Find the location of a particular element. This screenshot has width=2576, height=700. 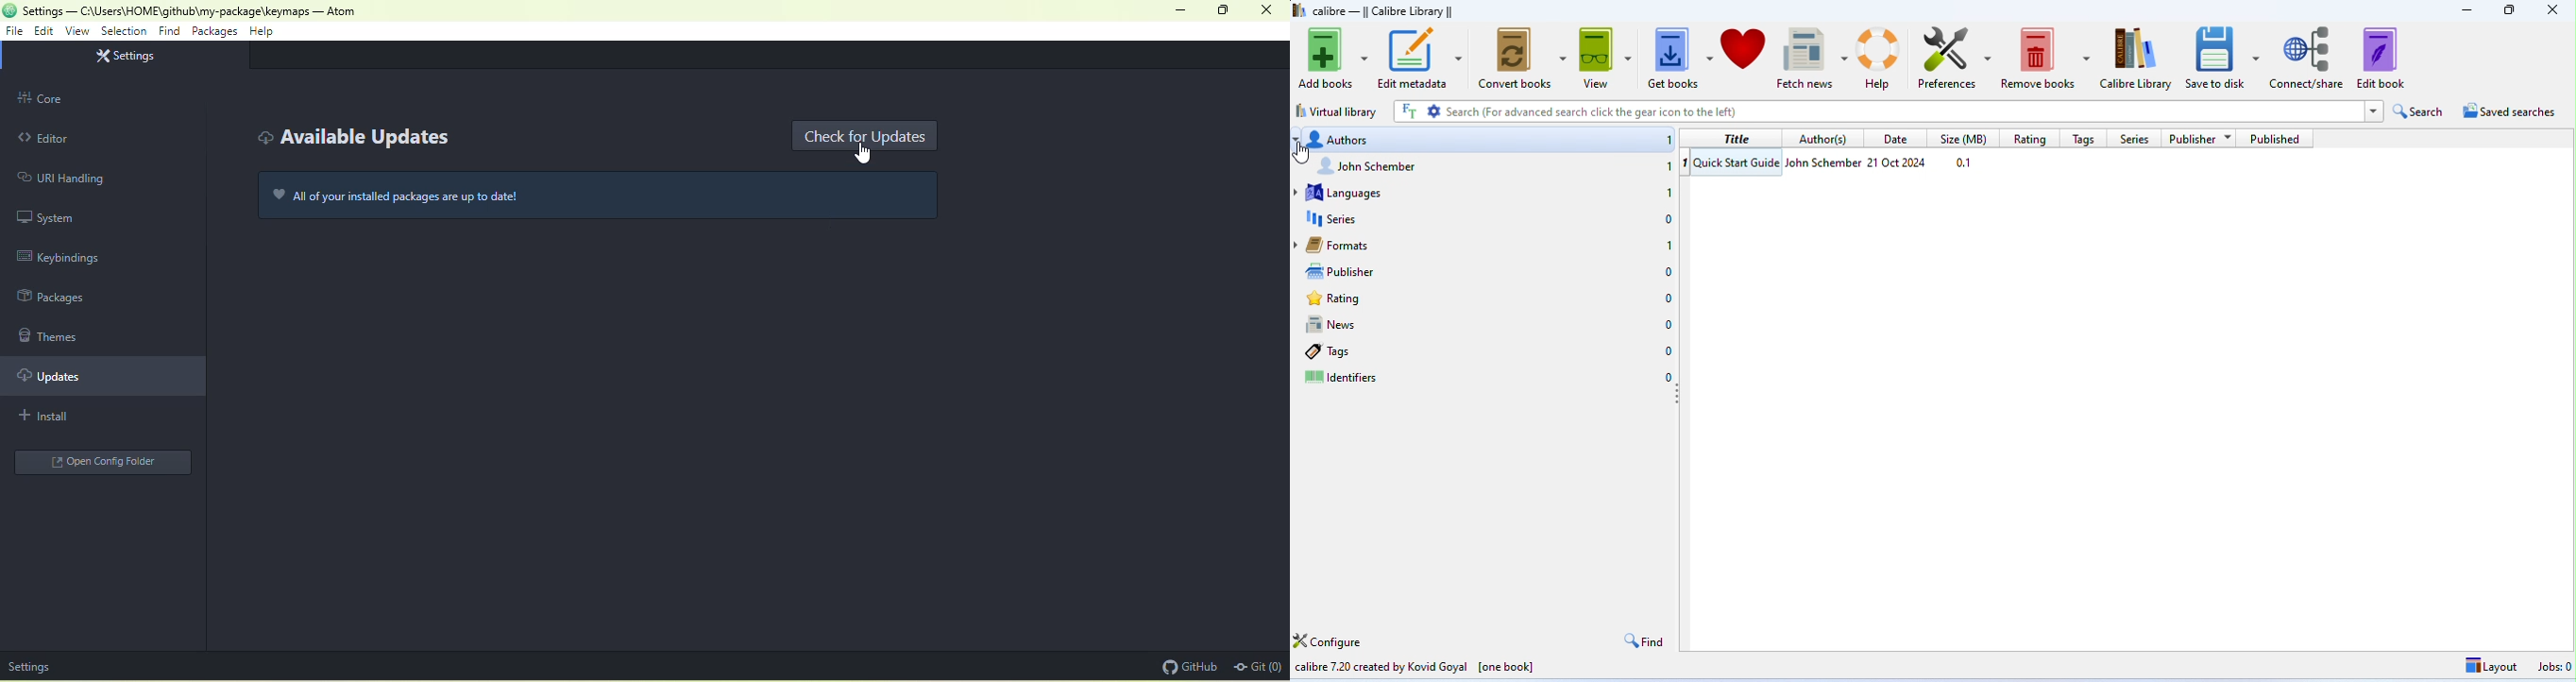

keybindings is located at coordinates (66, 256).